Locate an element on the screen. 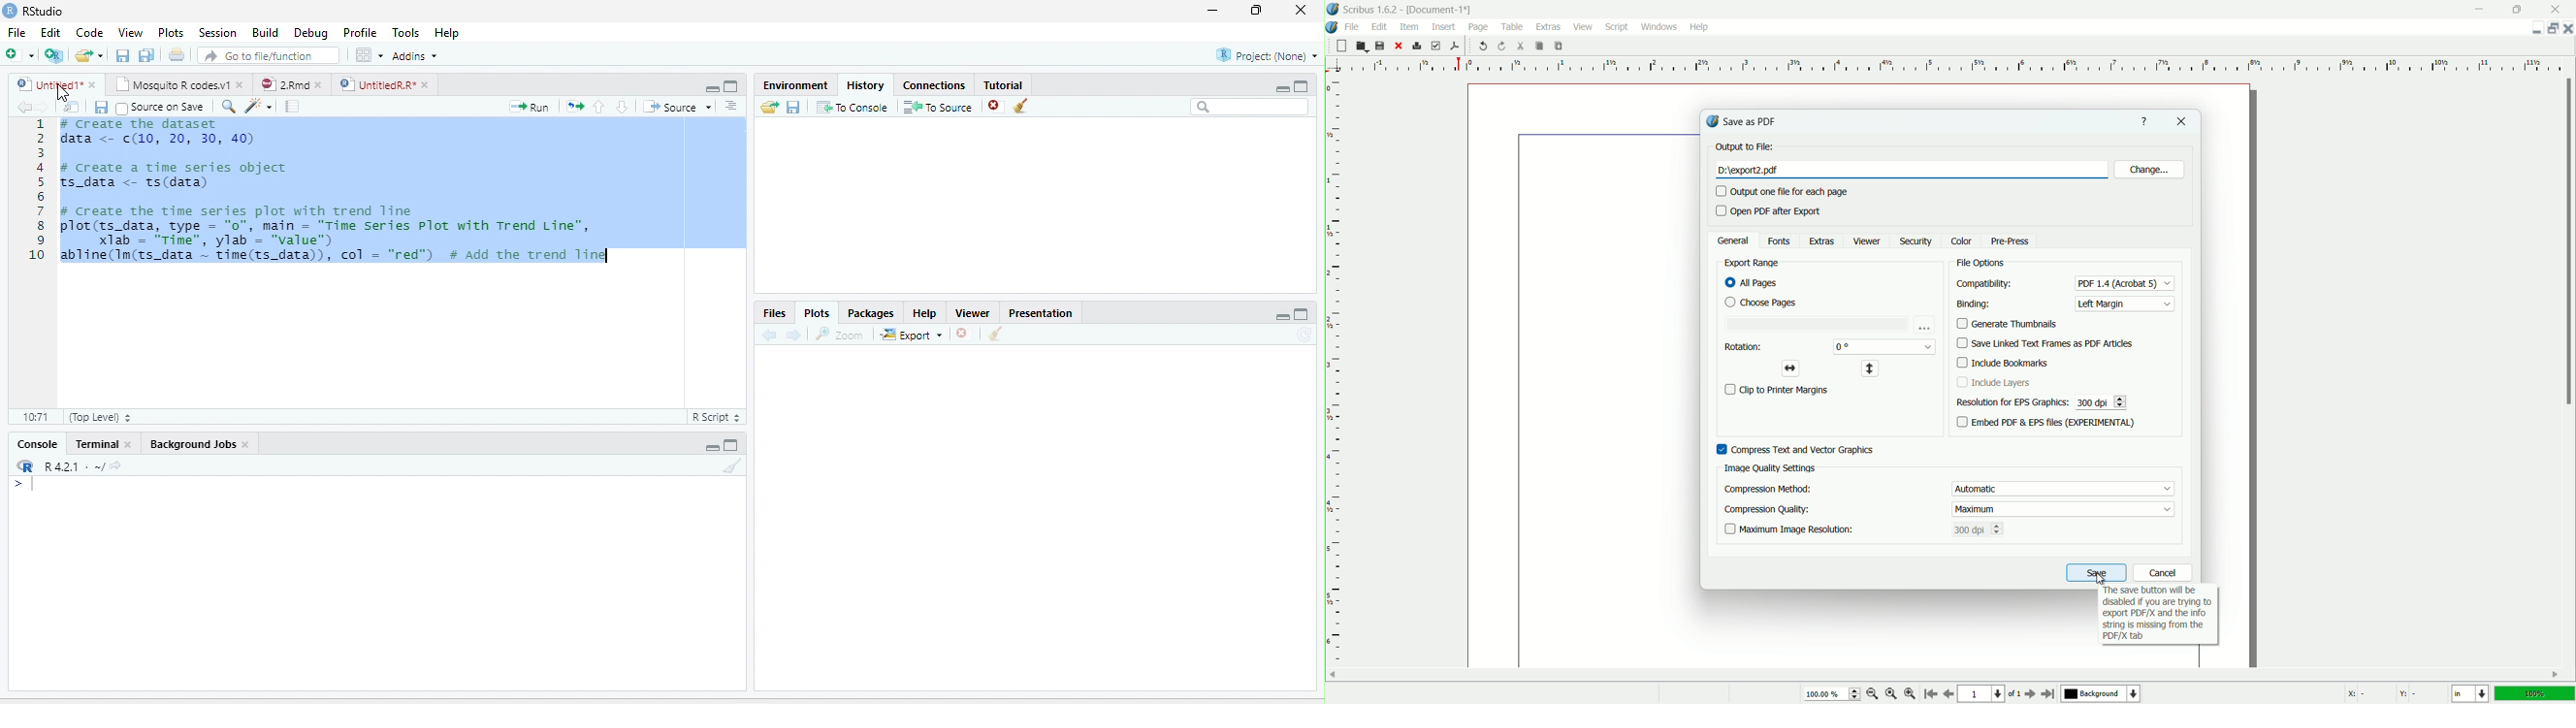 This screenshot has height=728, width=2576. Source is located at coordinates (677, 107).